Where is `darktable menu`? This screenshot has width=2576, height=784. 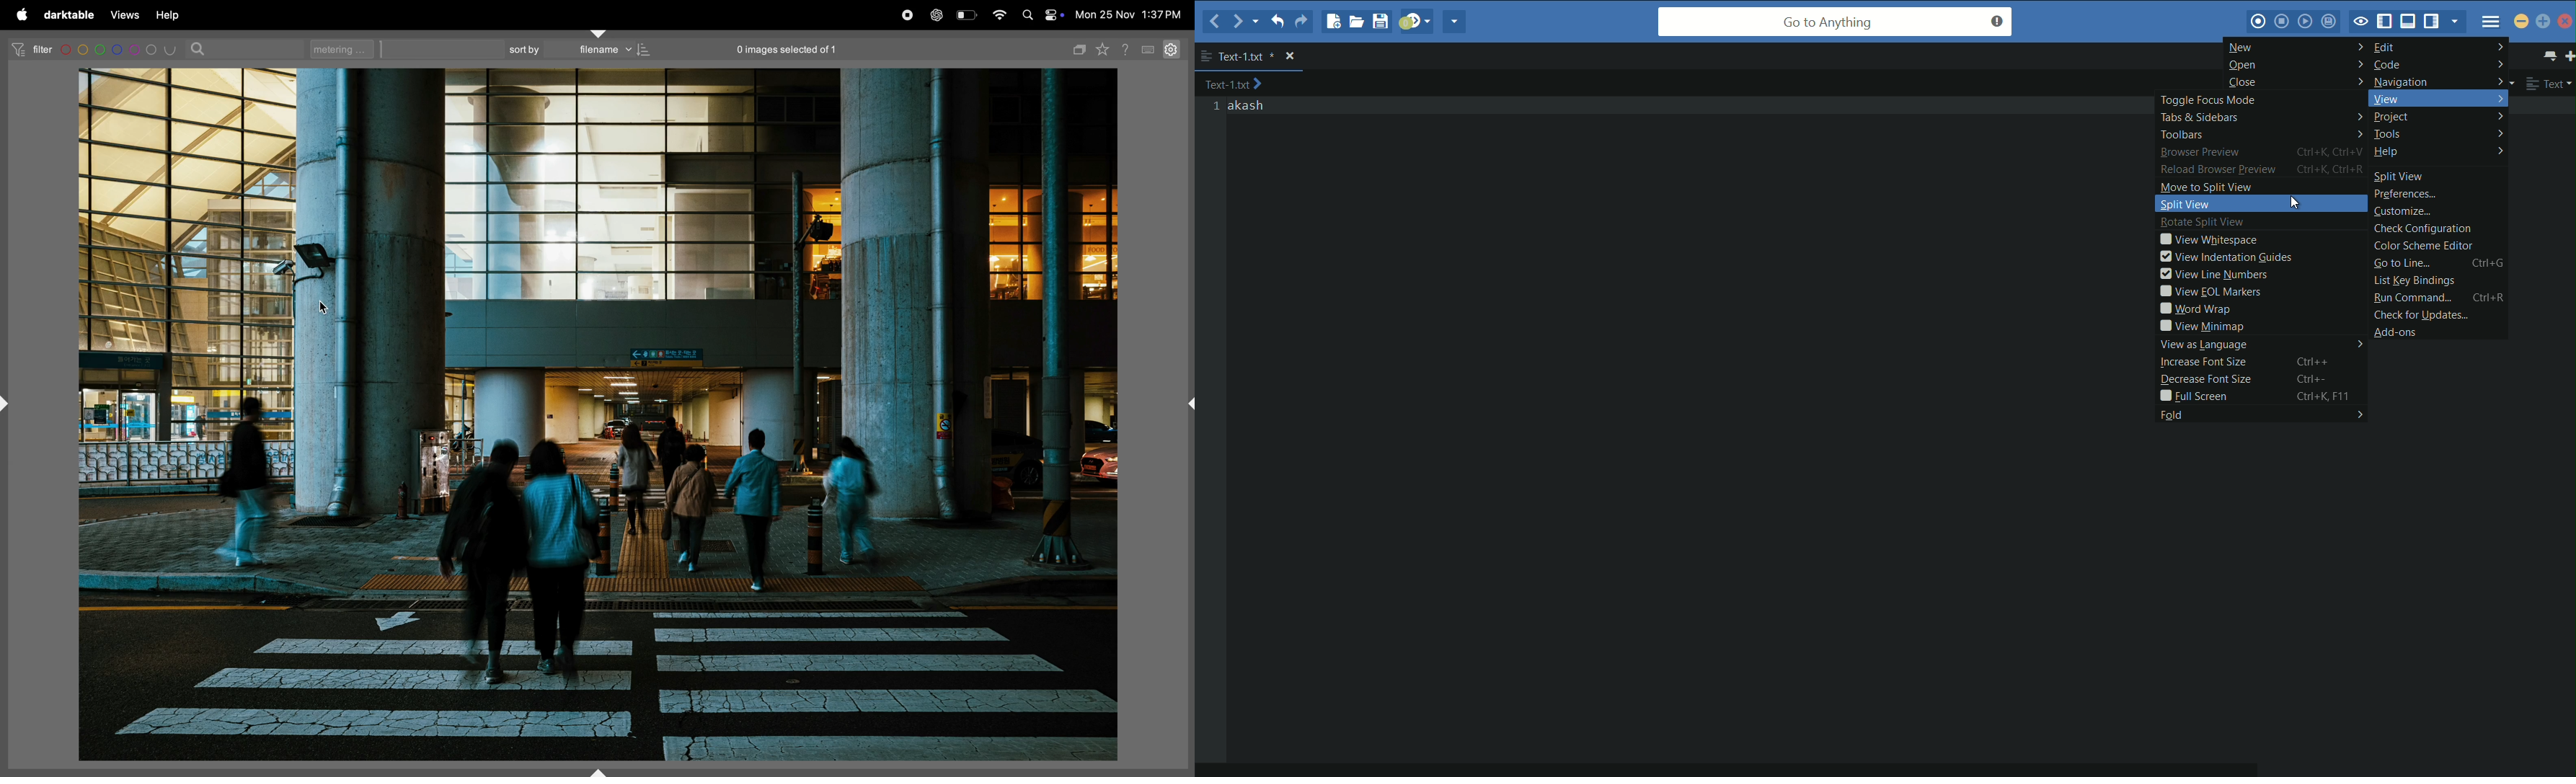
darktable menu is located at coordinates (69, 15).